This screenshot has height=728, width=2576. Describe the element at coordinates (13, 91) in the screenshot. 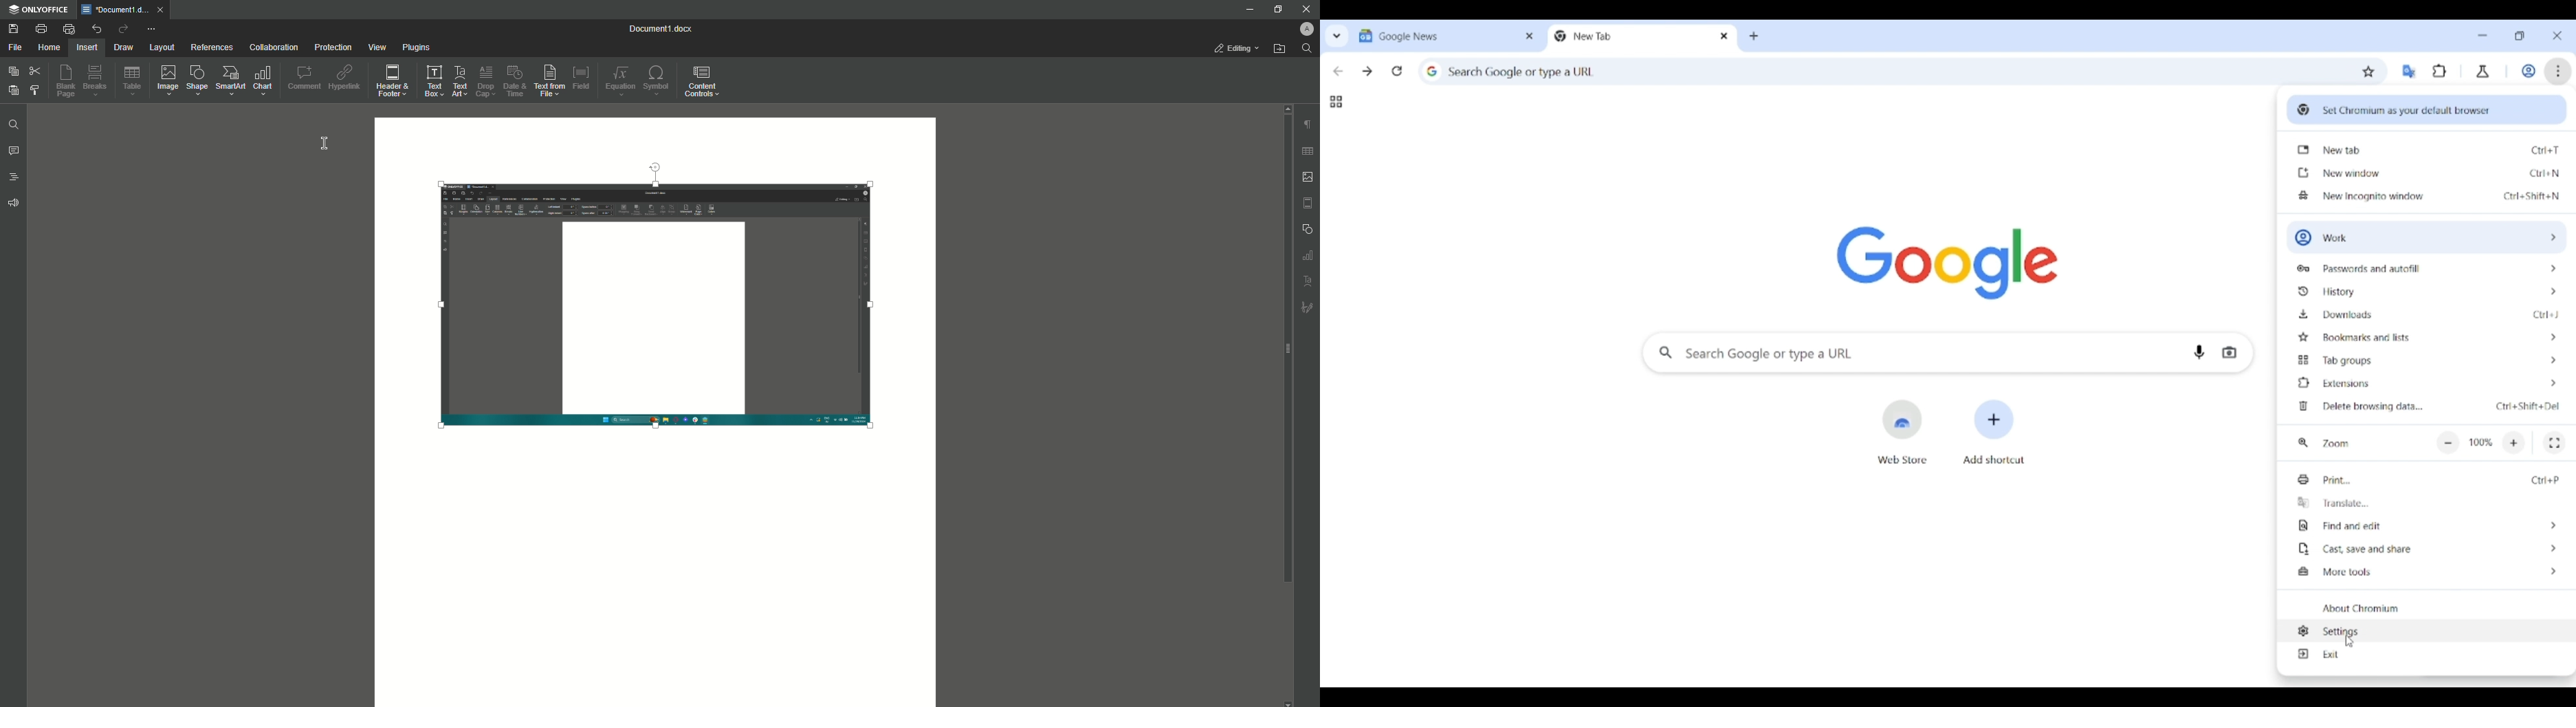

I see `Paste` at that location.